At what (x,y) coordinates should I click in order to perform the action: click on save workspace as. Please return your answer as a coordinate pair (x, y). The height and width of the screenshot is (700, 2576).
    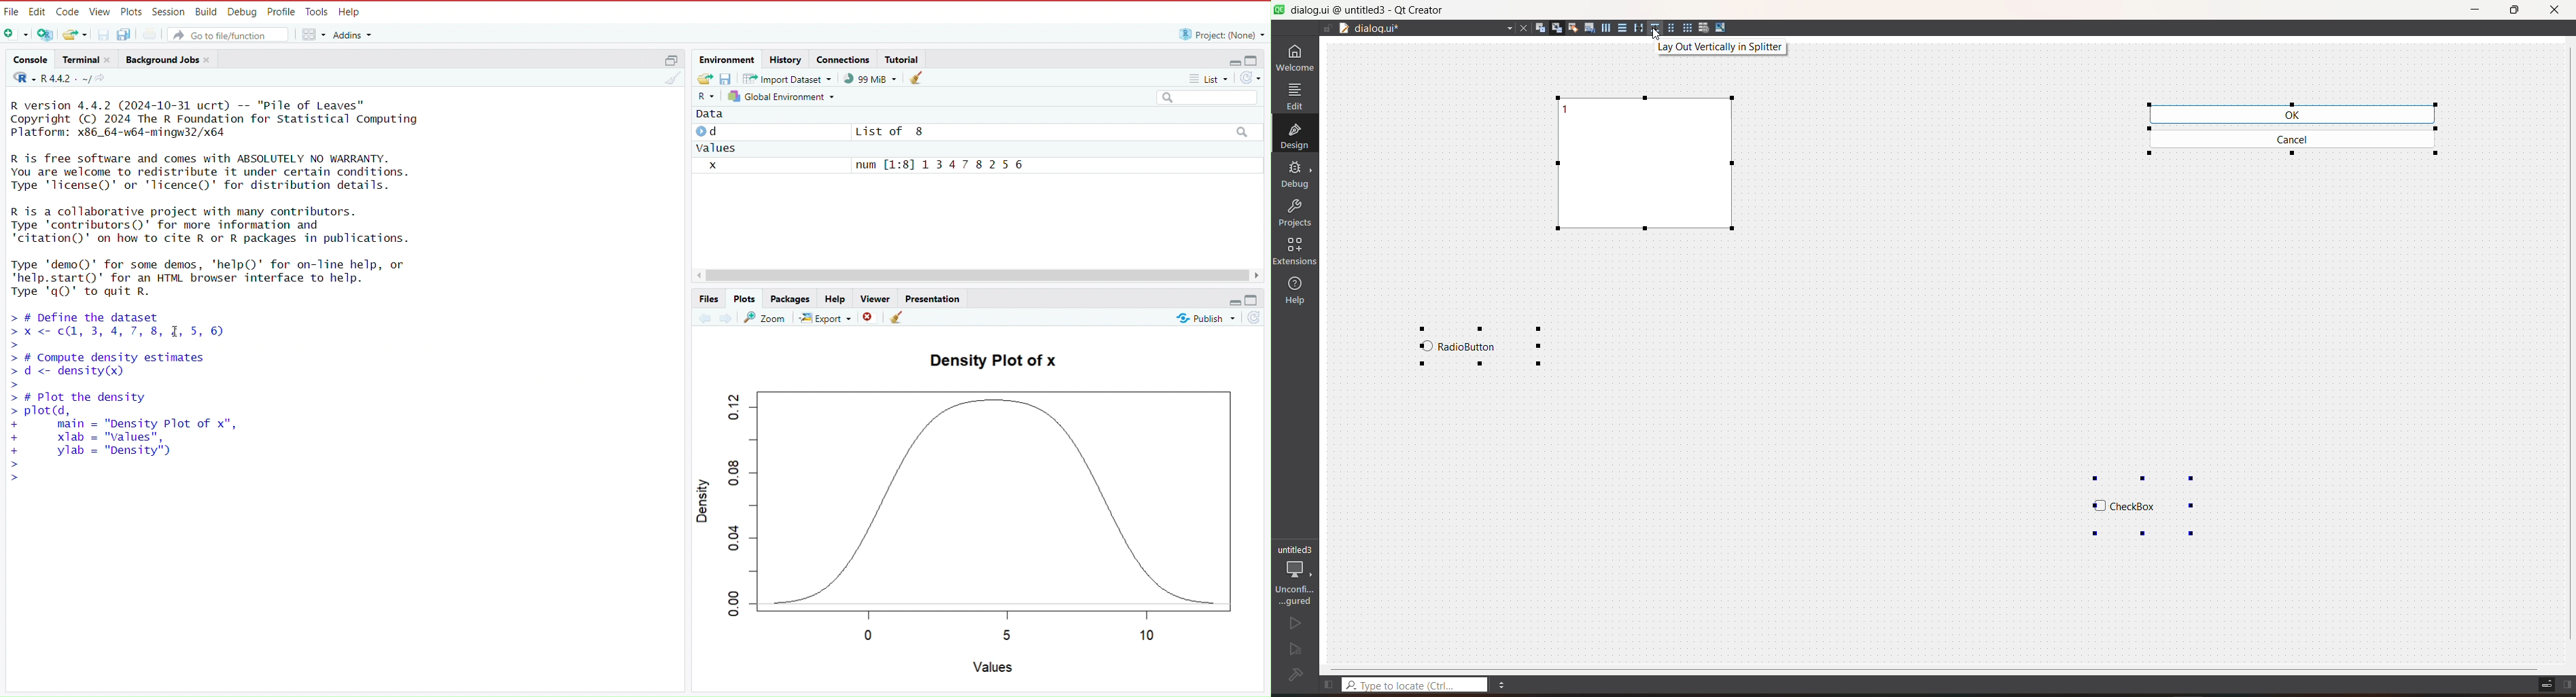
    Looking at the image, I should click on (726, 80).